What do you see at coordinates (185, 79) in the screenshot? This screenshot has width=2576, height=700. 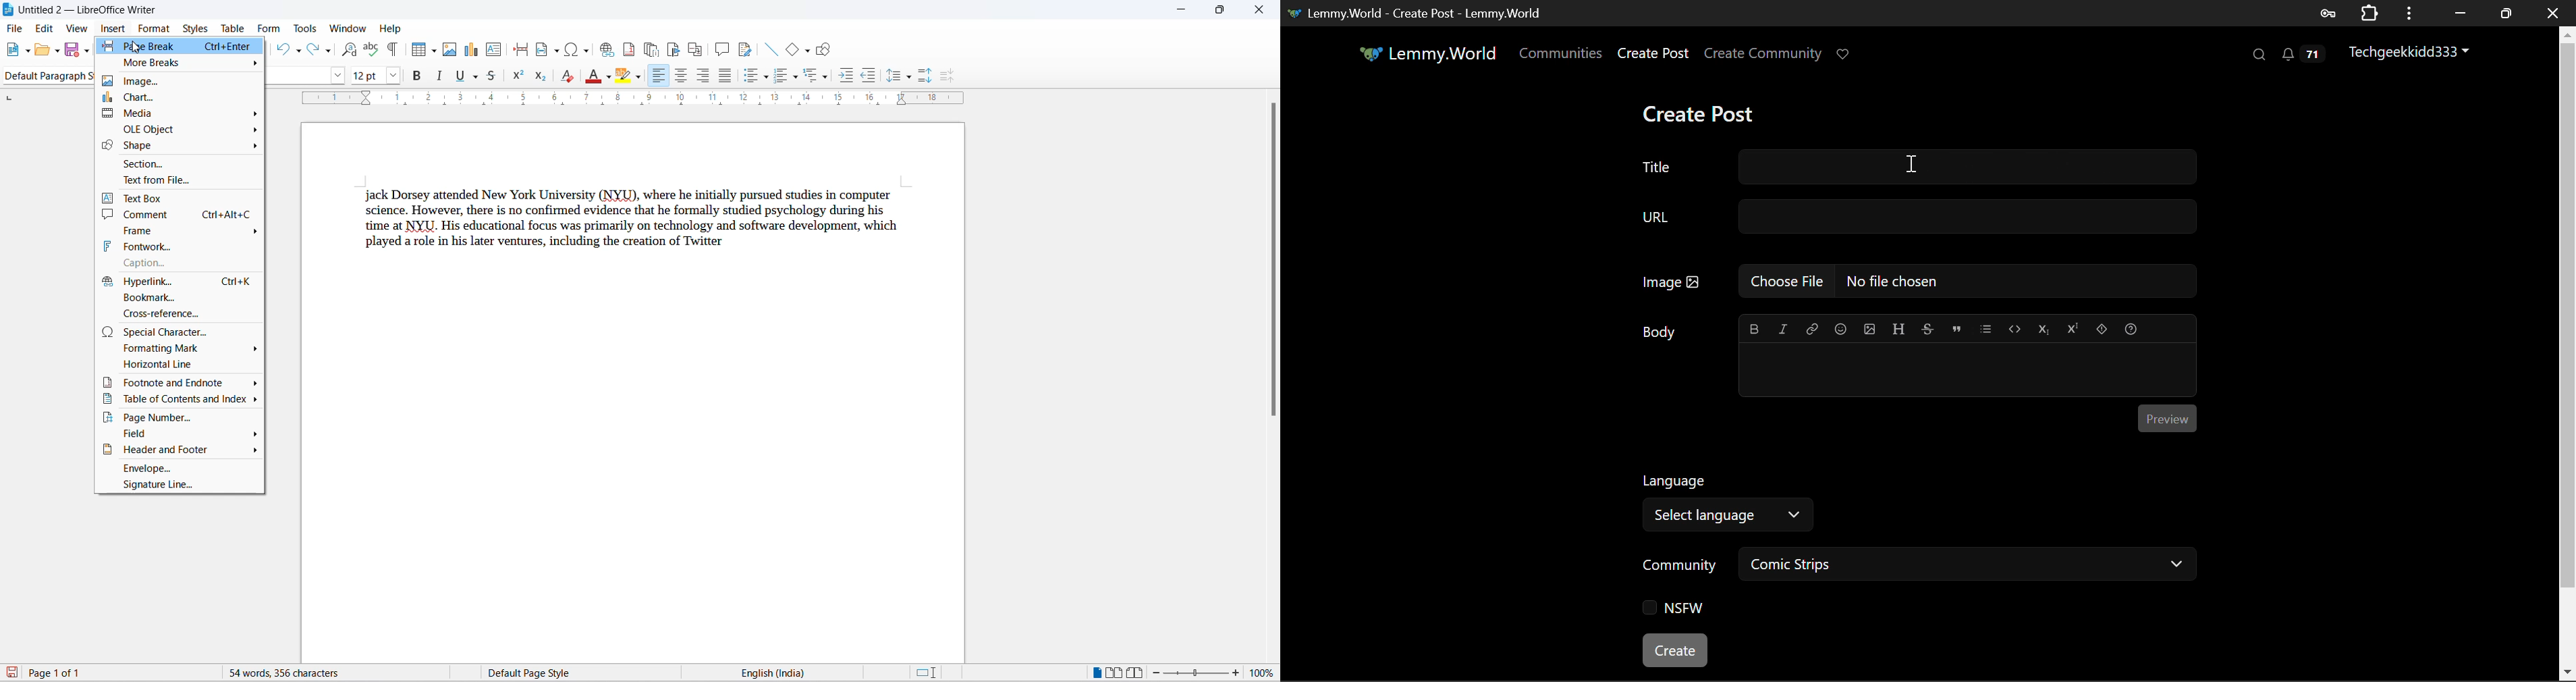 I see `image` at bounding box center [185, 79].